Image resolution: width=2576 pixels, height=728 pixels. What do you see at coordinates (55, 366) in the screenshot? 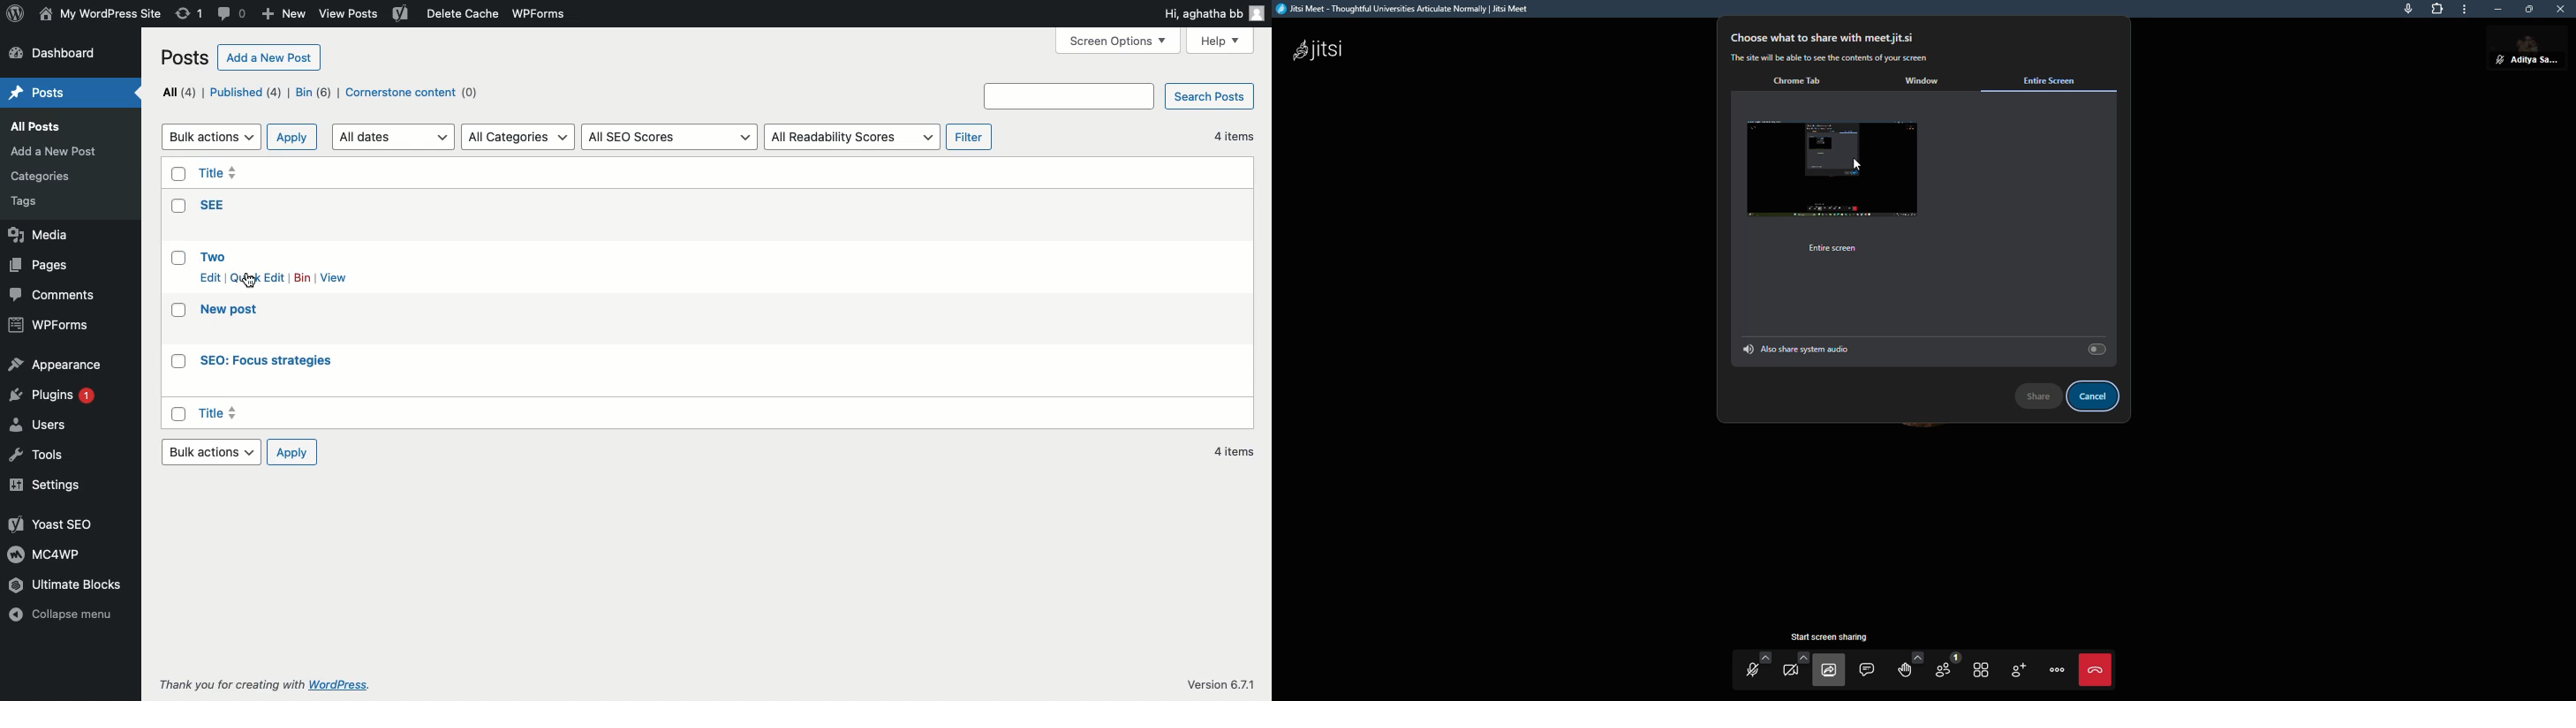
I see `Appearance` at bounding box center [55, 366].